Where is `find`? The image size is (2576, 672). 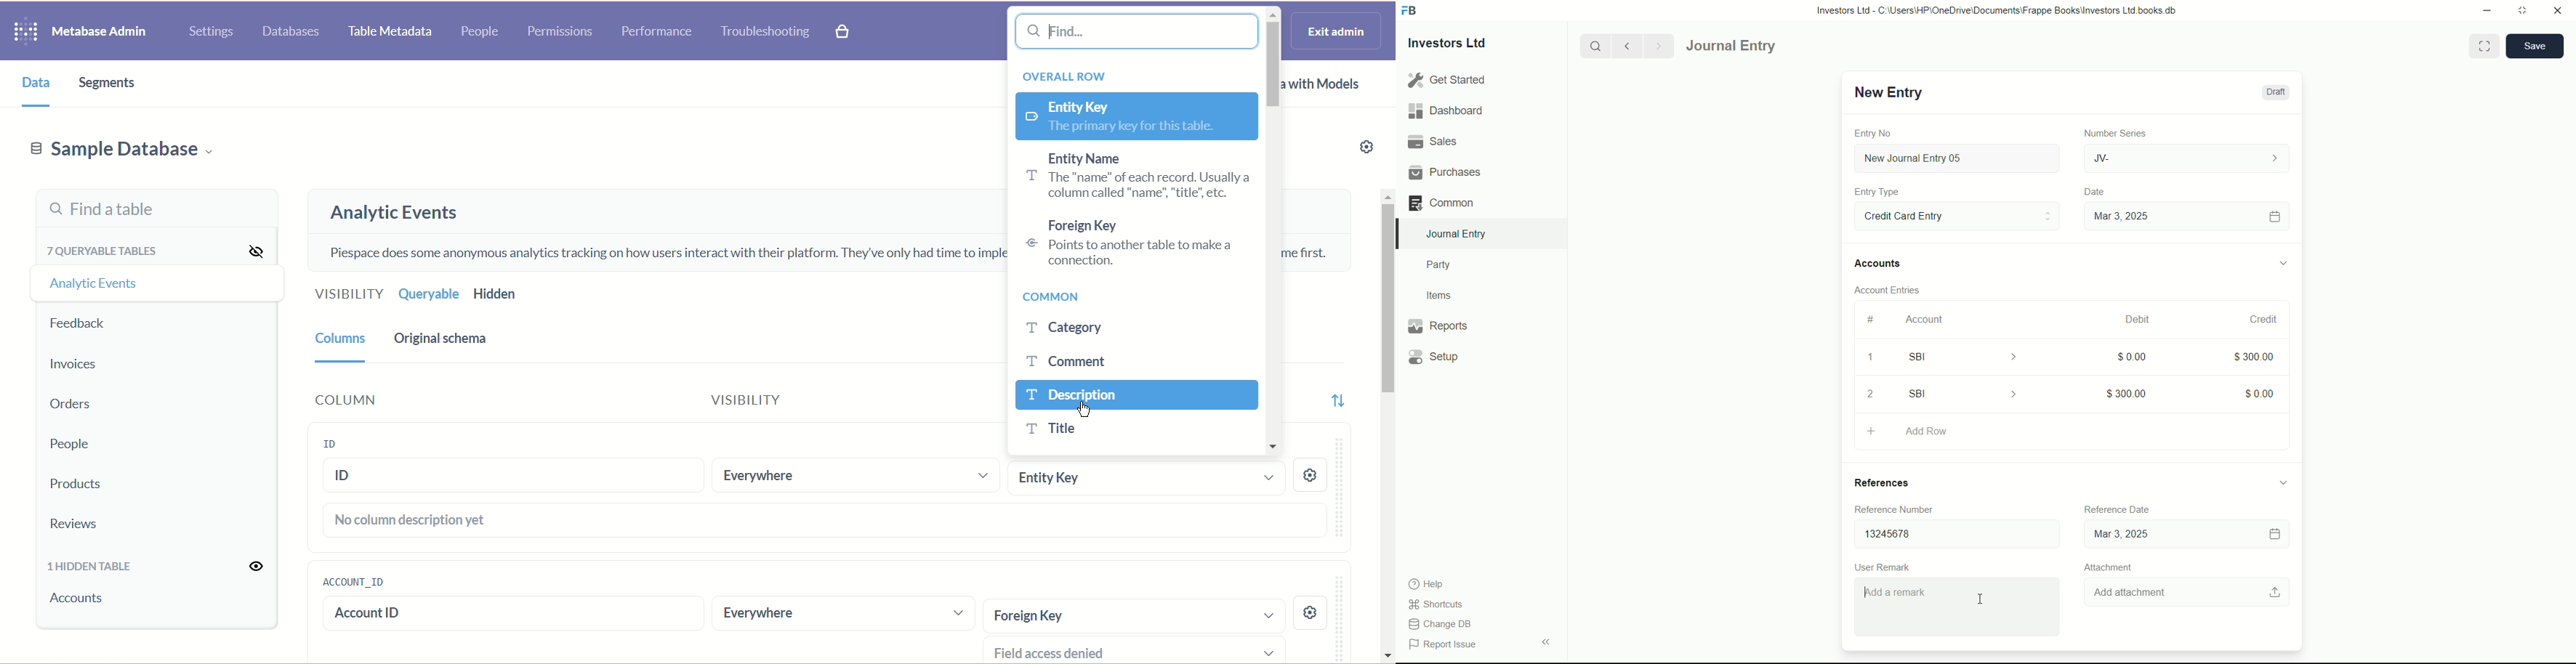 find is located at coordinates (1140, 30).